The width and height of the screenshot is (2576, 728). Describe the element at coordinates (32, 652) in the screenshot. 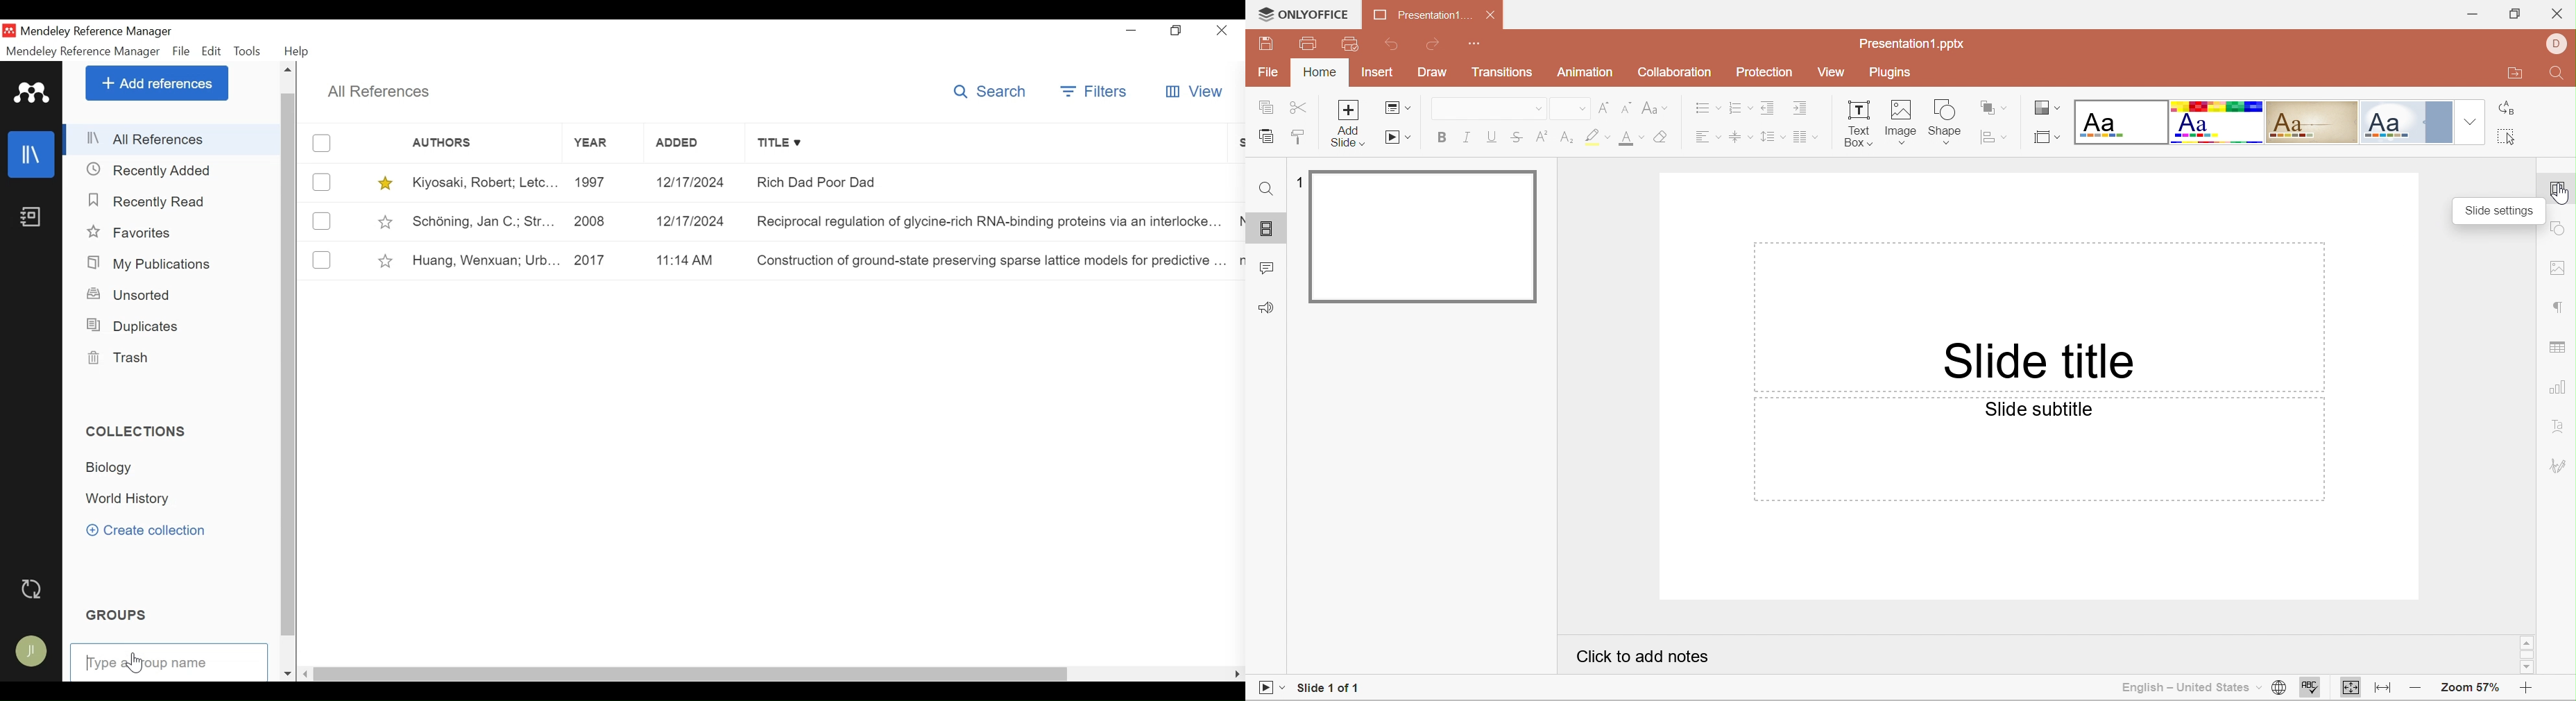

I see `Avatar` at that location.